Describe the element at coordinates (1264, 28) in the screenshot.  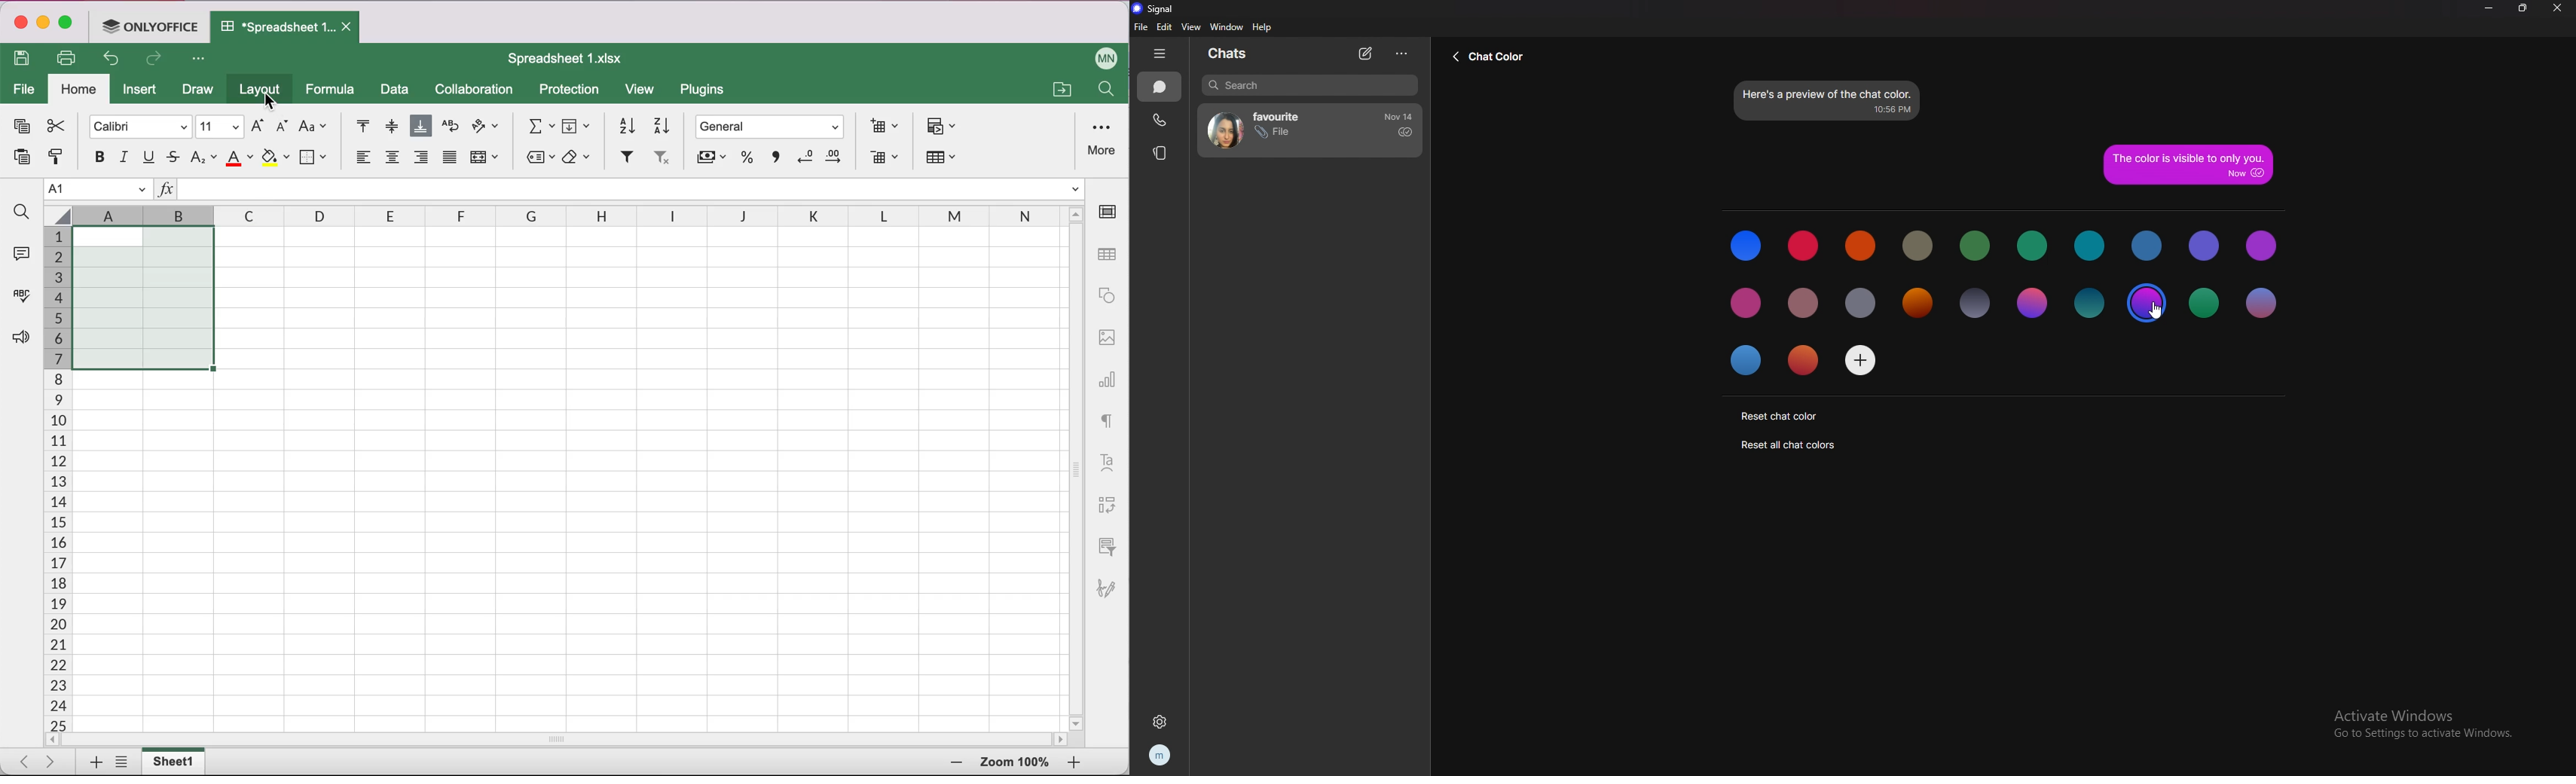
I see `help` at that location.